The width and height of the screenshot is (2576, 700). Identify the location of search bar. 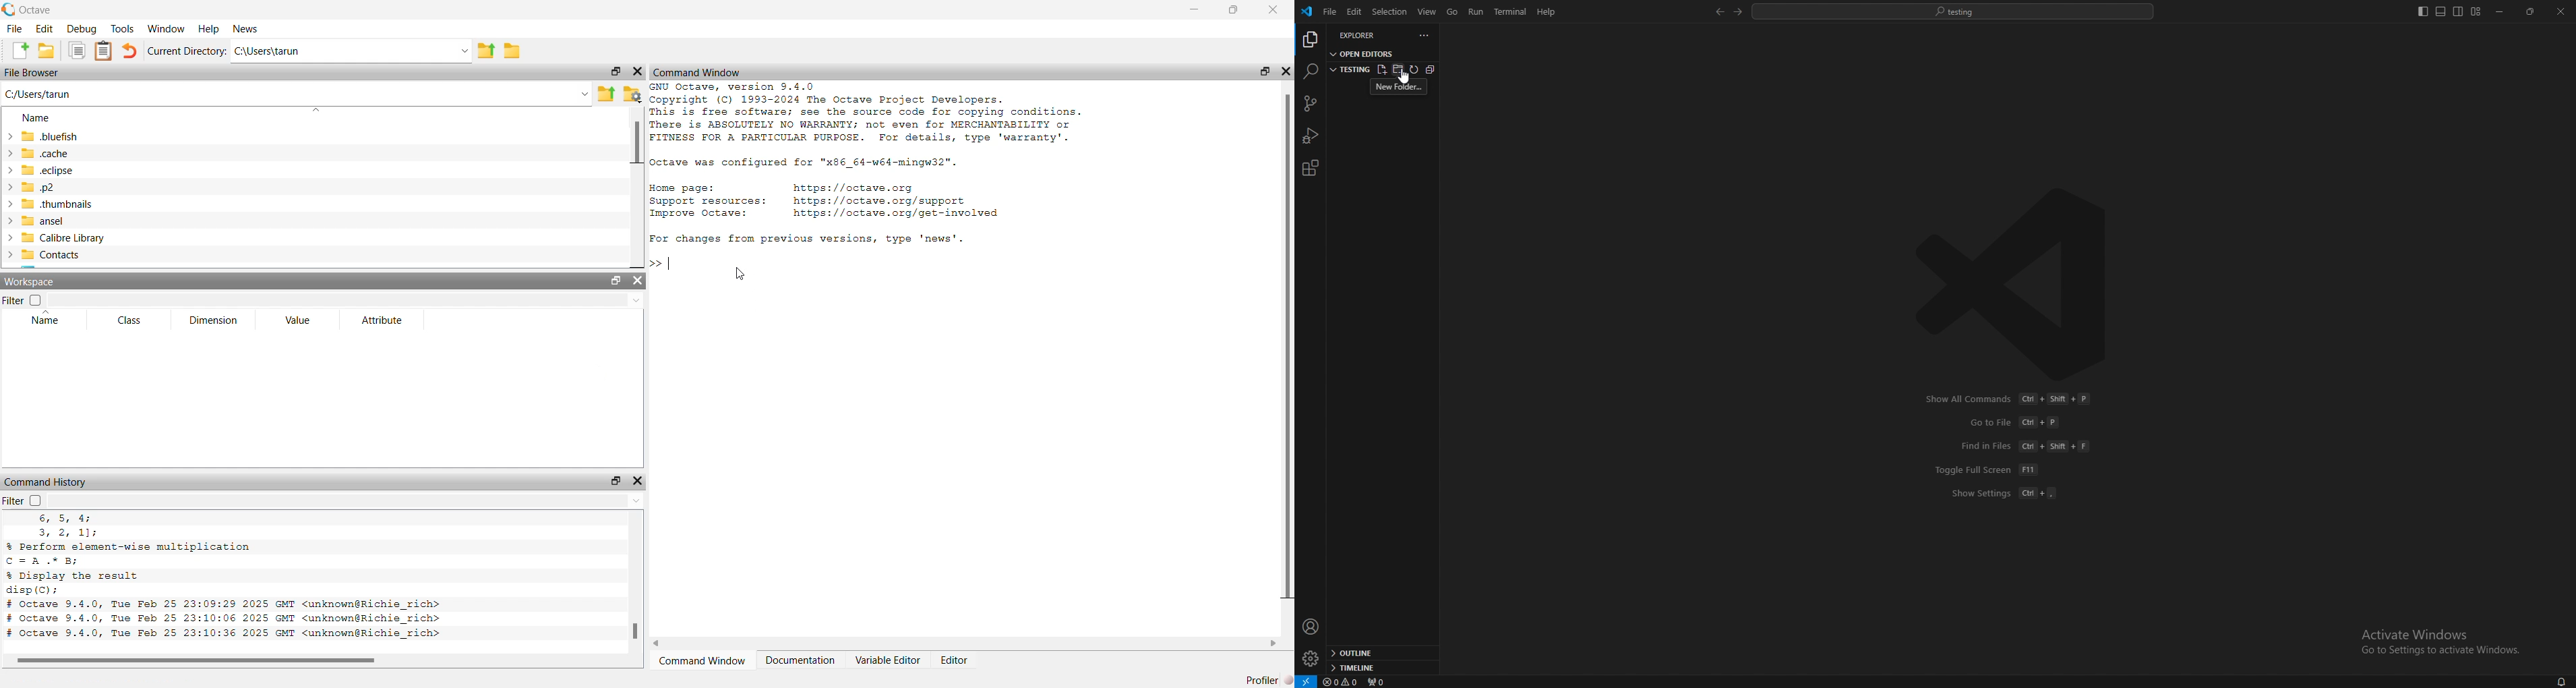
(1953, 11).